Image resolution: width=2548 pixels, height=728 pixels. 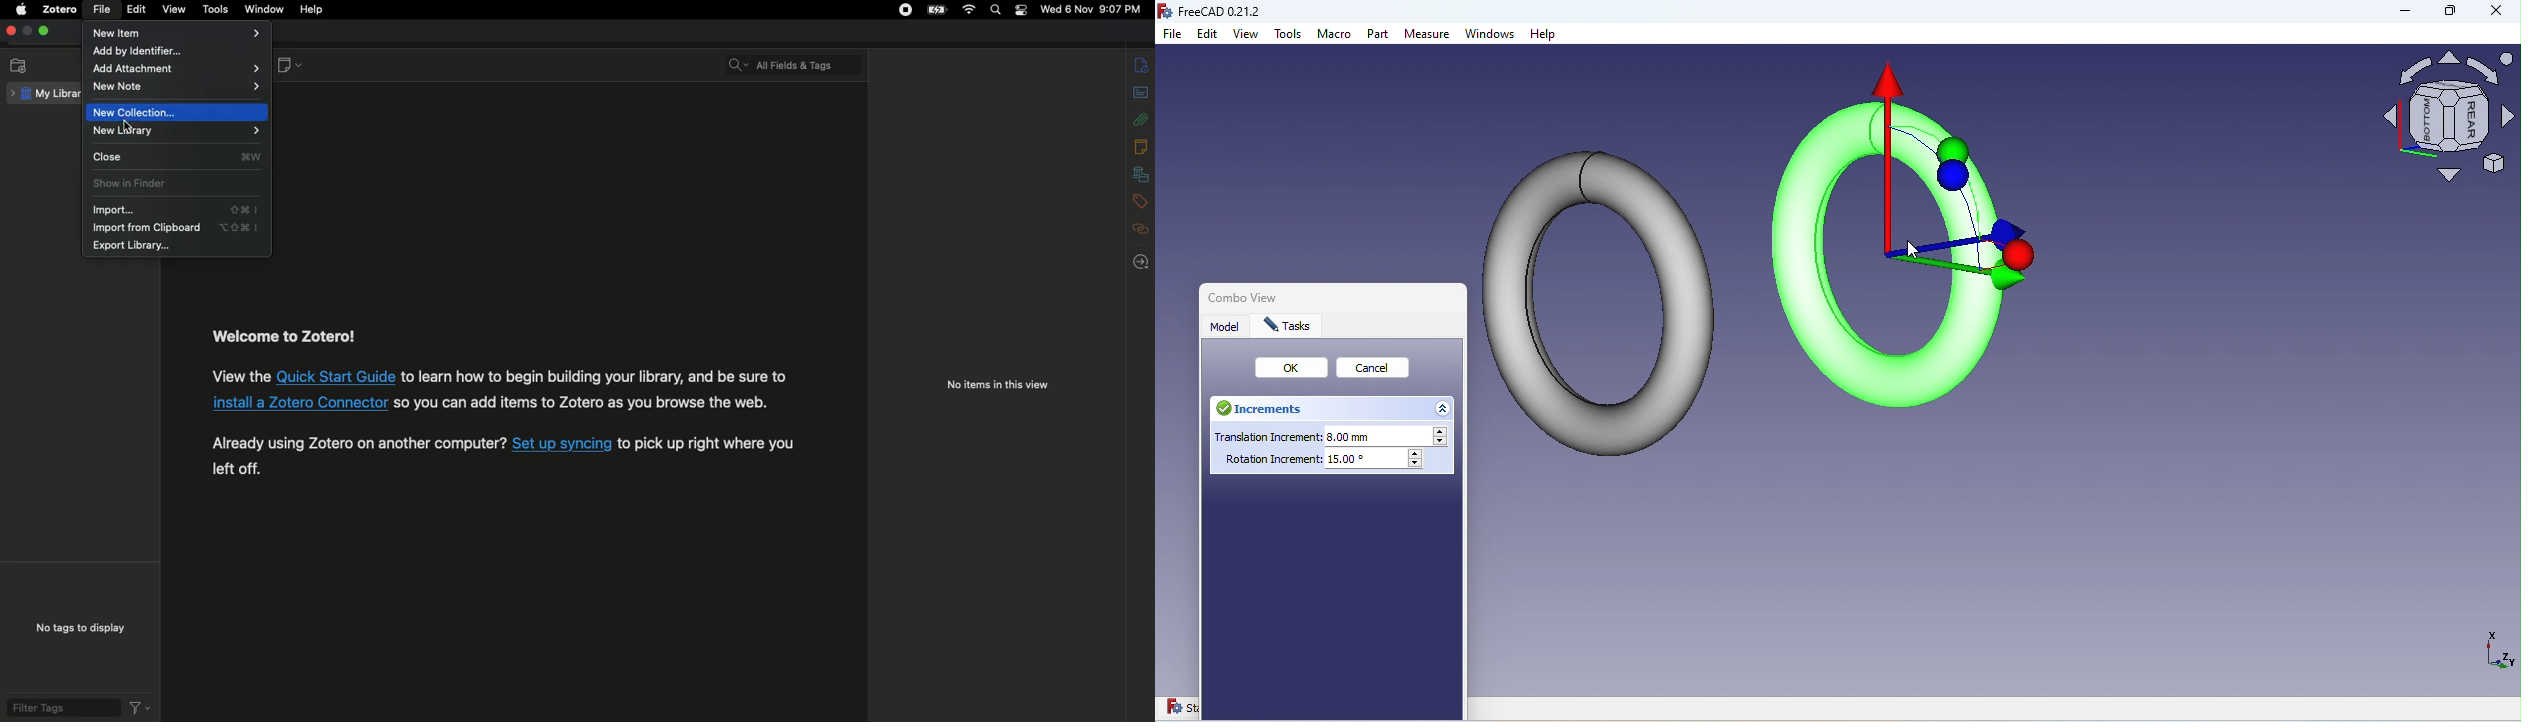 I want to click on Tools, so click(x=217, y=10).